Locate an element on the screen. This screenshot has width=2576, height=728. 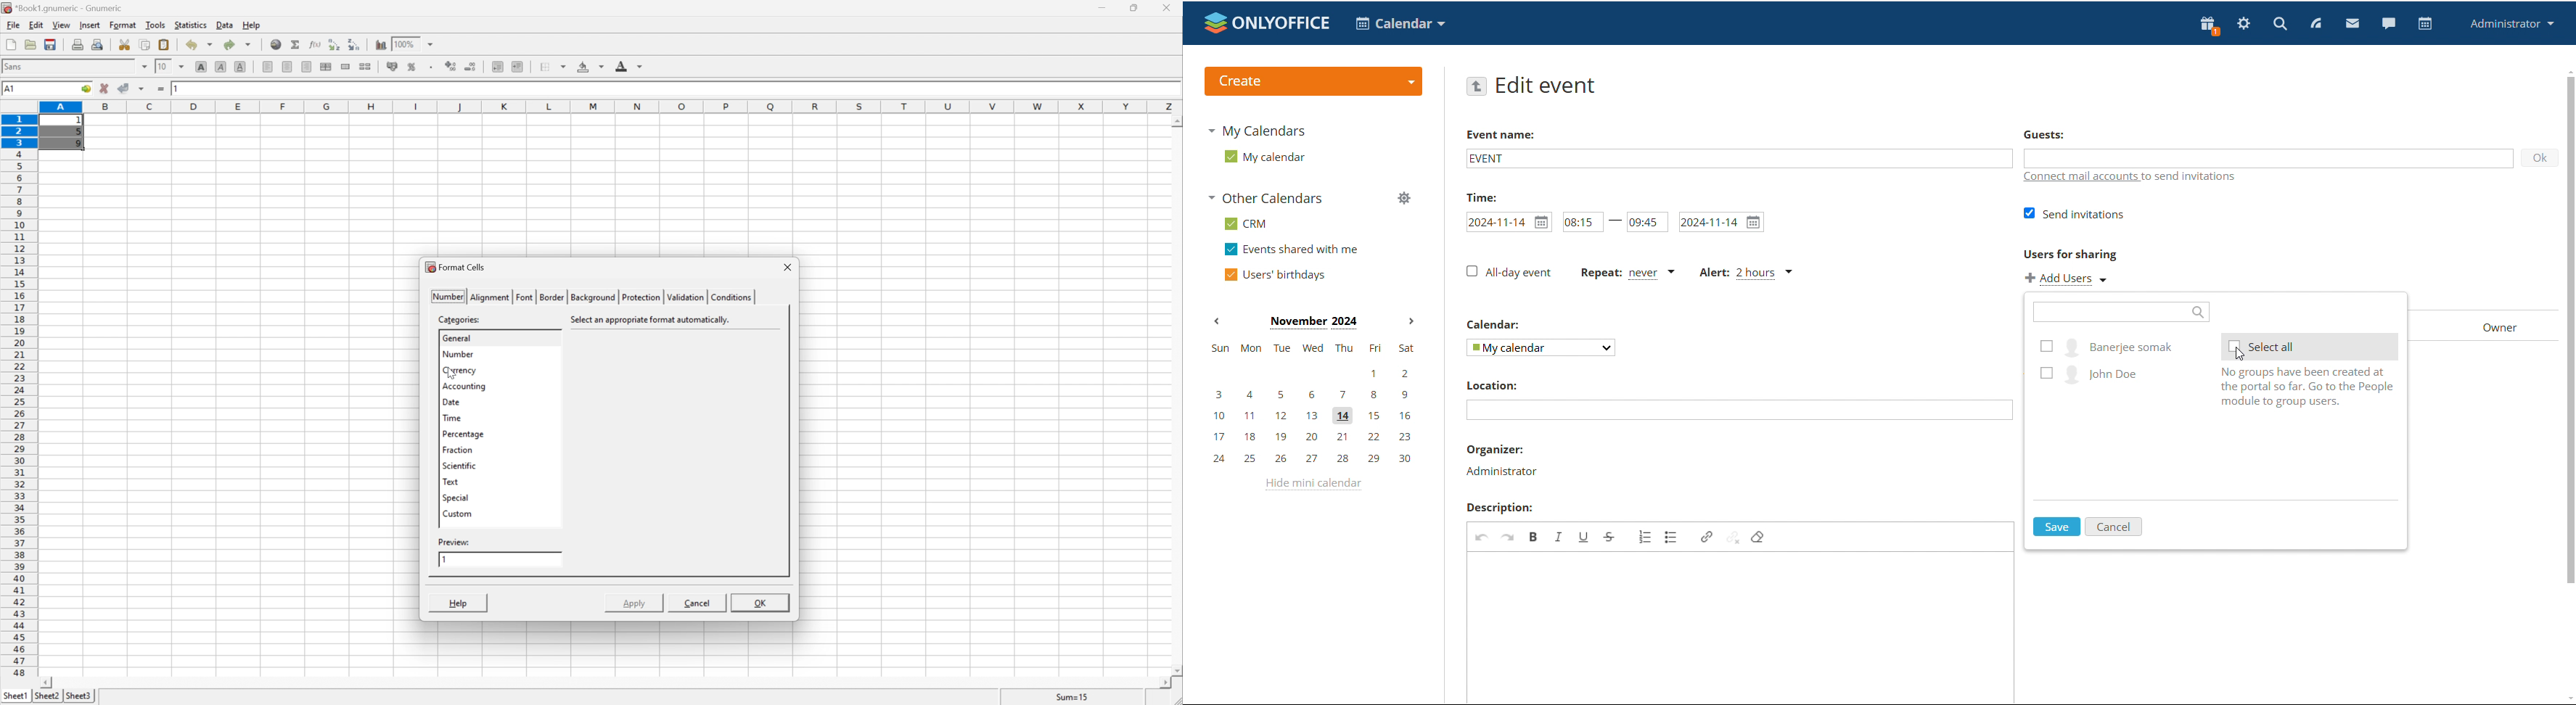
calendar is located at coordinates (2426, 24).